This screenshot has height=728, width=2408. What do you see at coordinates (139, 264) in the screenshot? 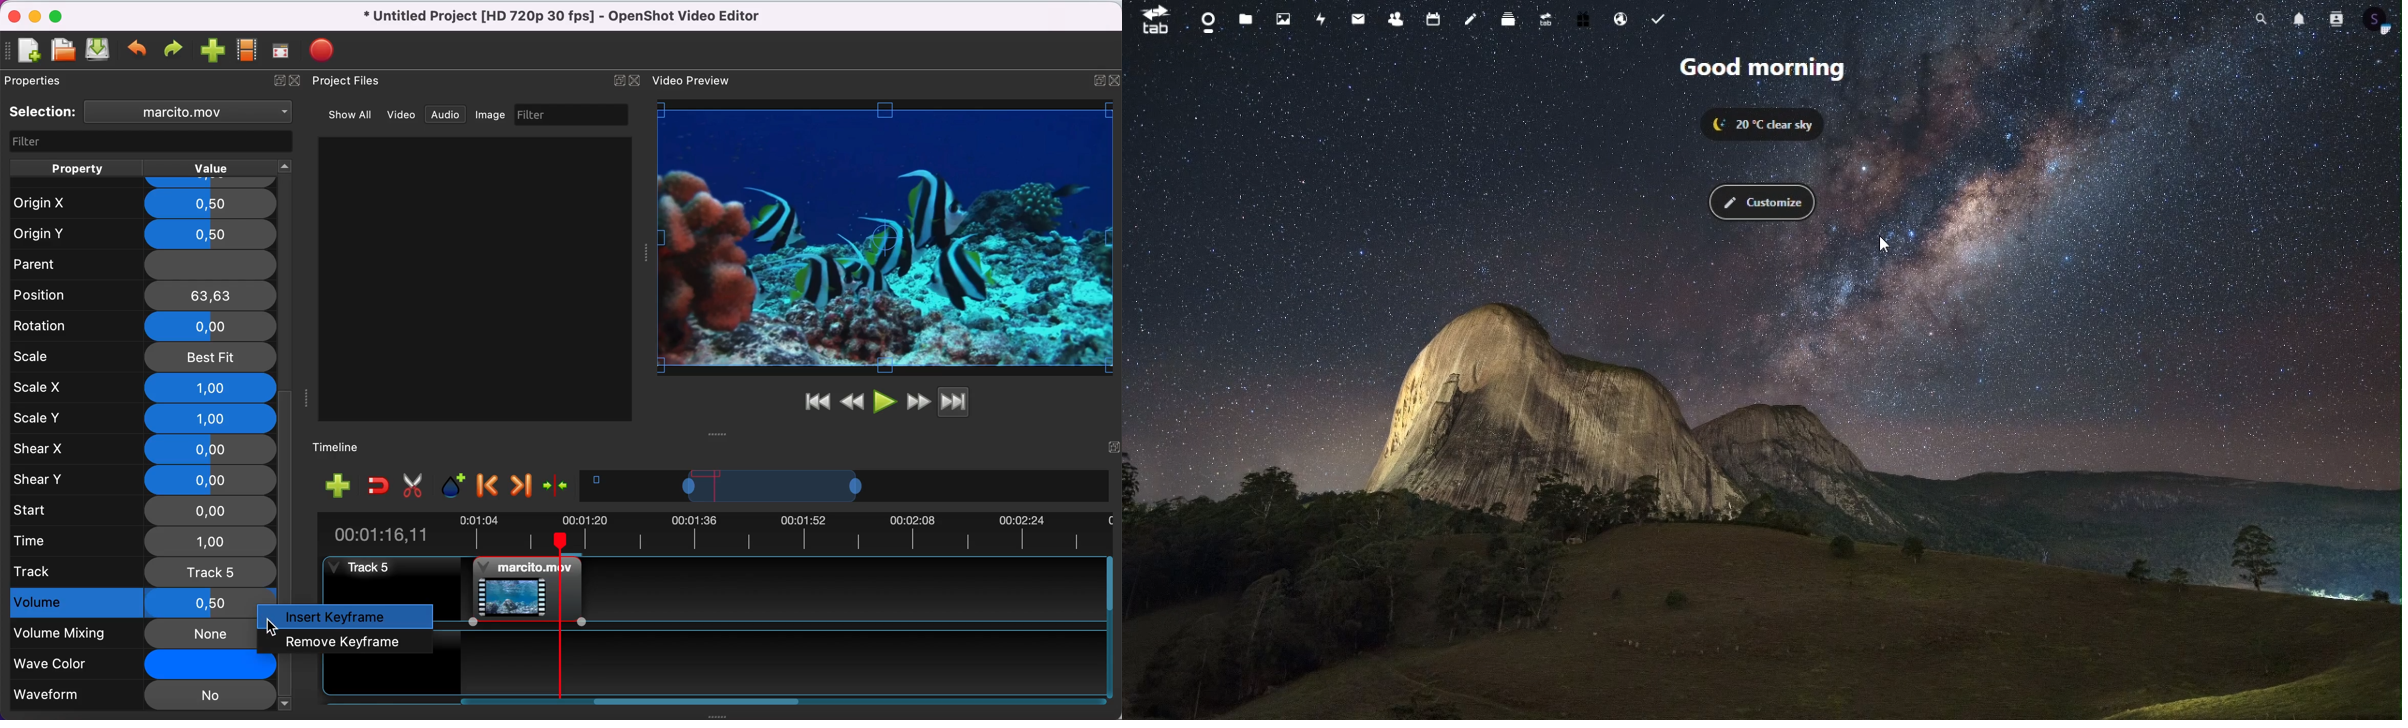
I see `parent` at bounding box center [139, 264].